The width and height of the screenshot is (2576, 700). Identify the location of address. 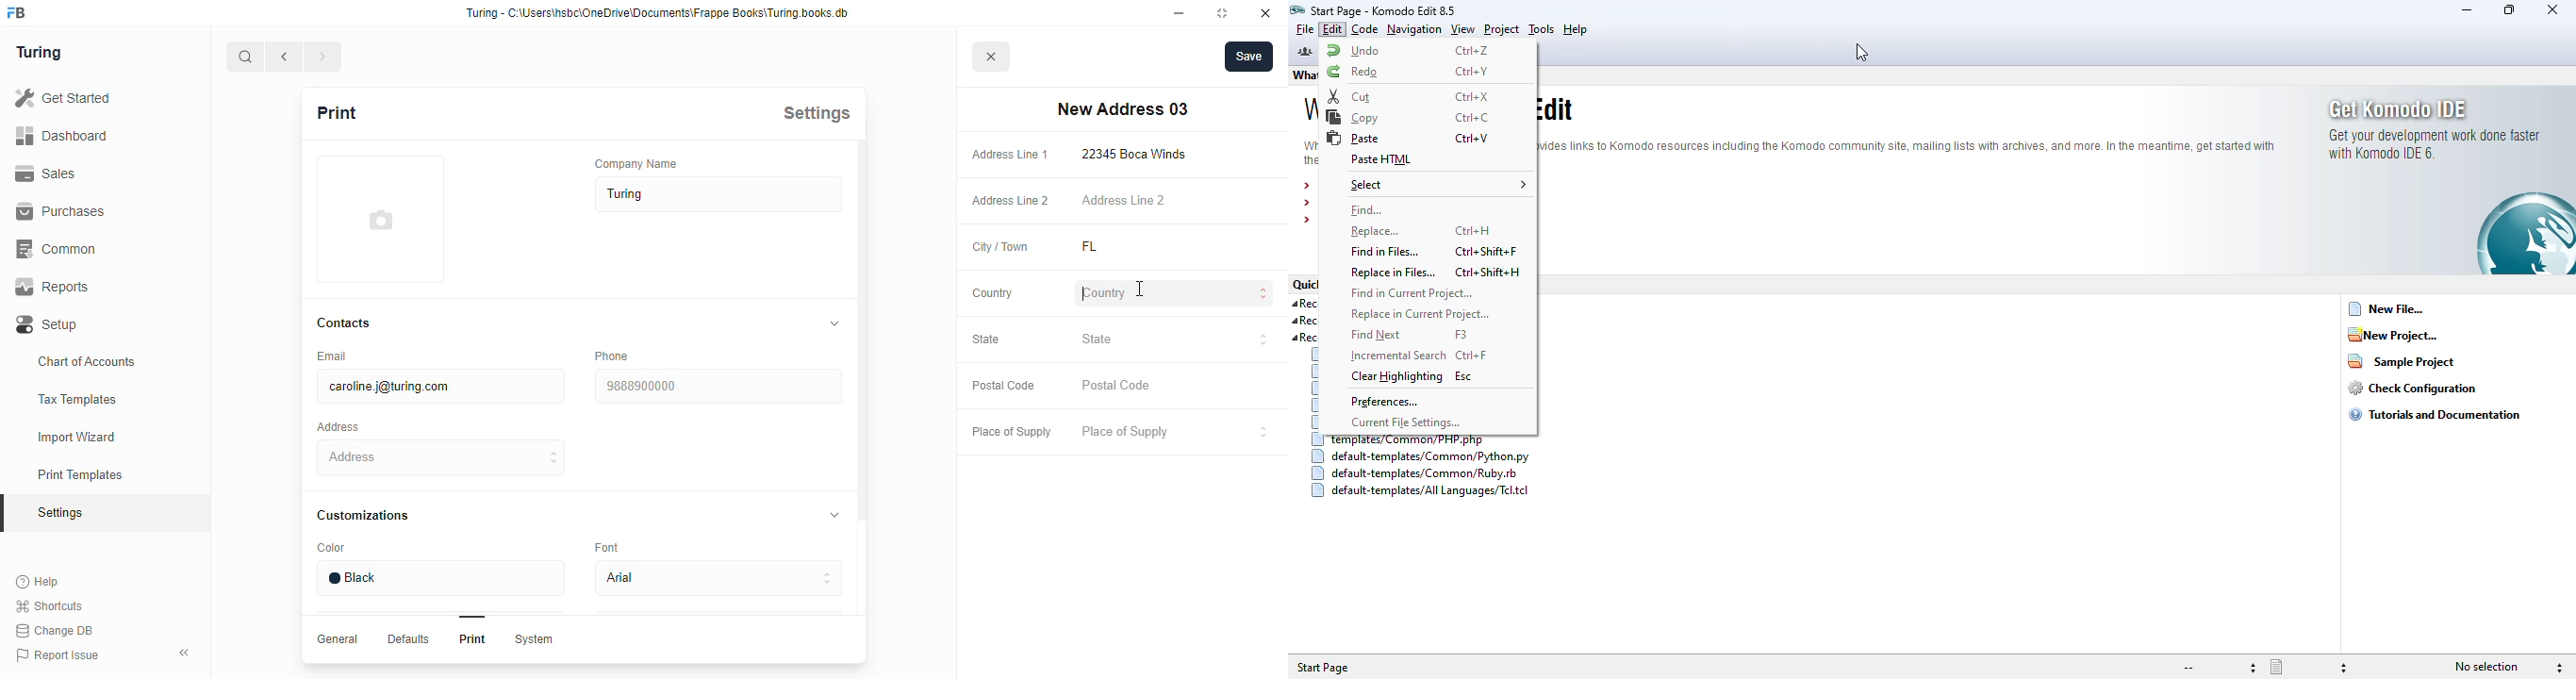
(442, 457).